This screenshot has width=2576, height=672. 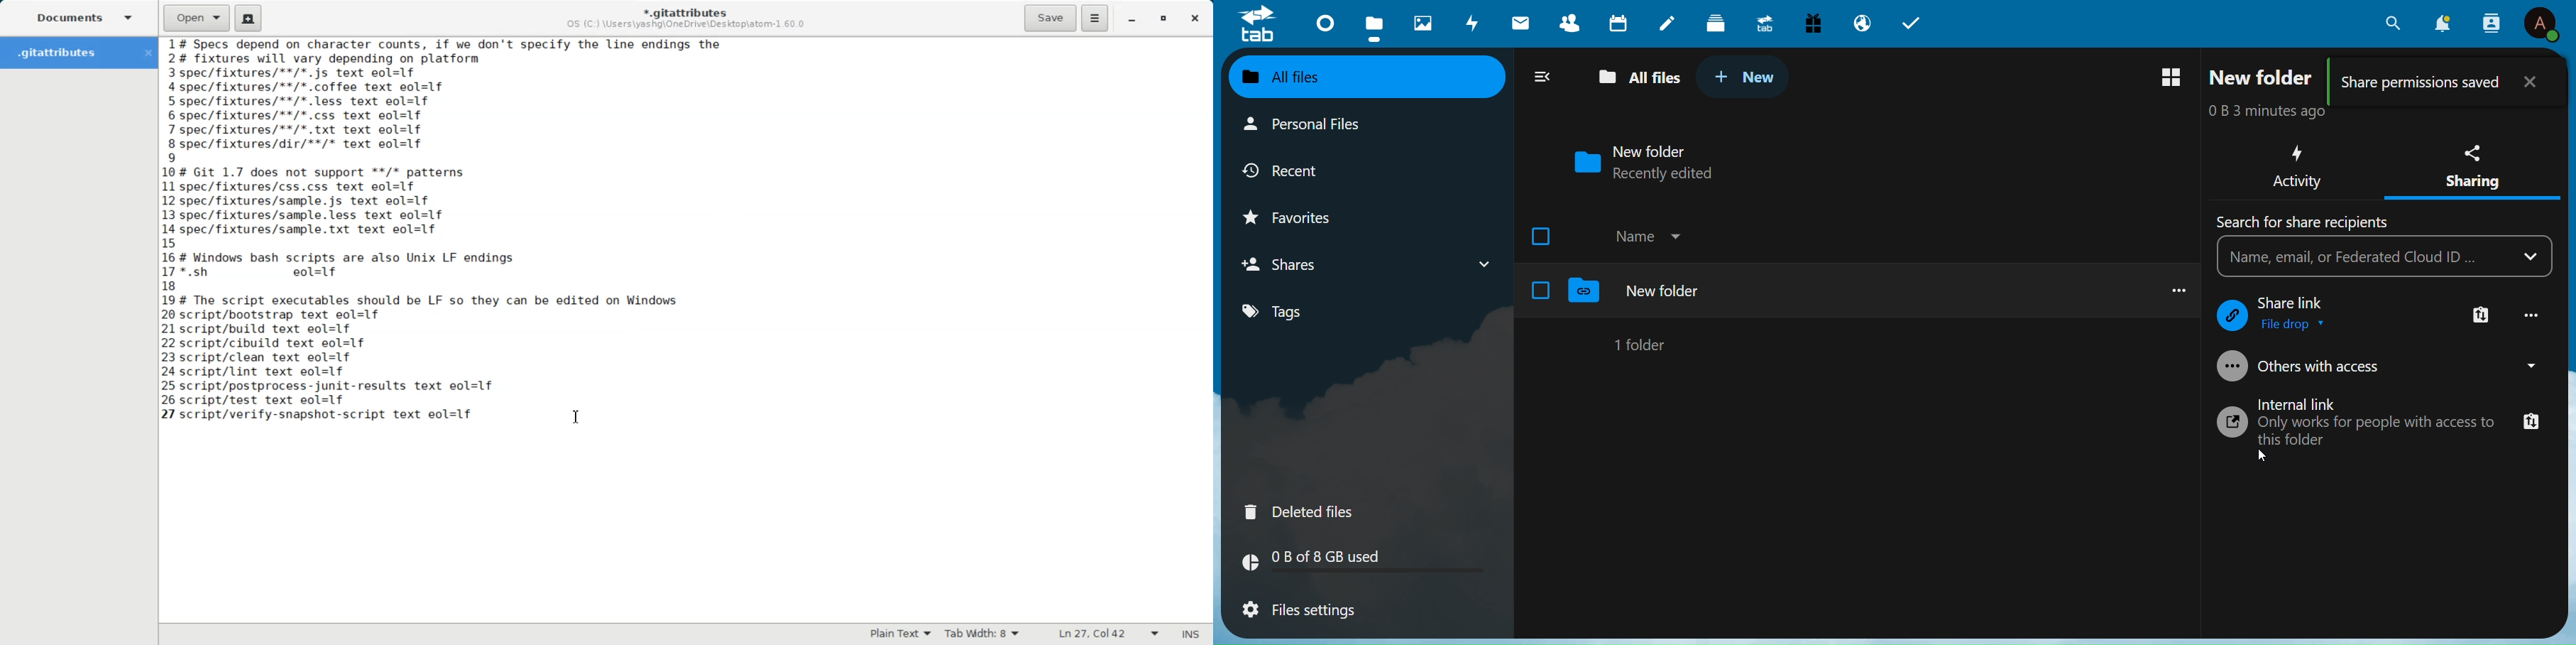 What do you see at coordinates (688, 25) in the screenshot?
I see `OS (C:) \Users\yashg\OneDrive\Desktop\atom-1.60.0` at bounding box center [688, 25].